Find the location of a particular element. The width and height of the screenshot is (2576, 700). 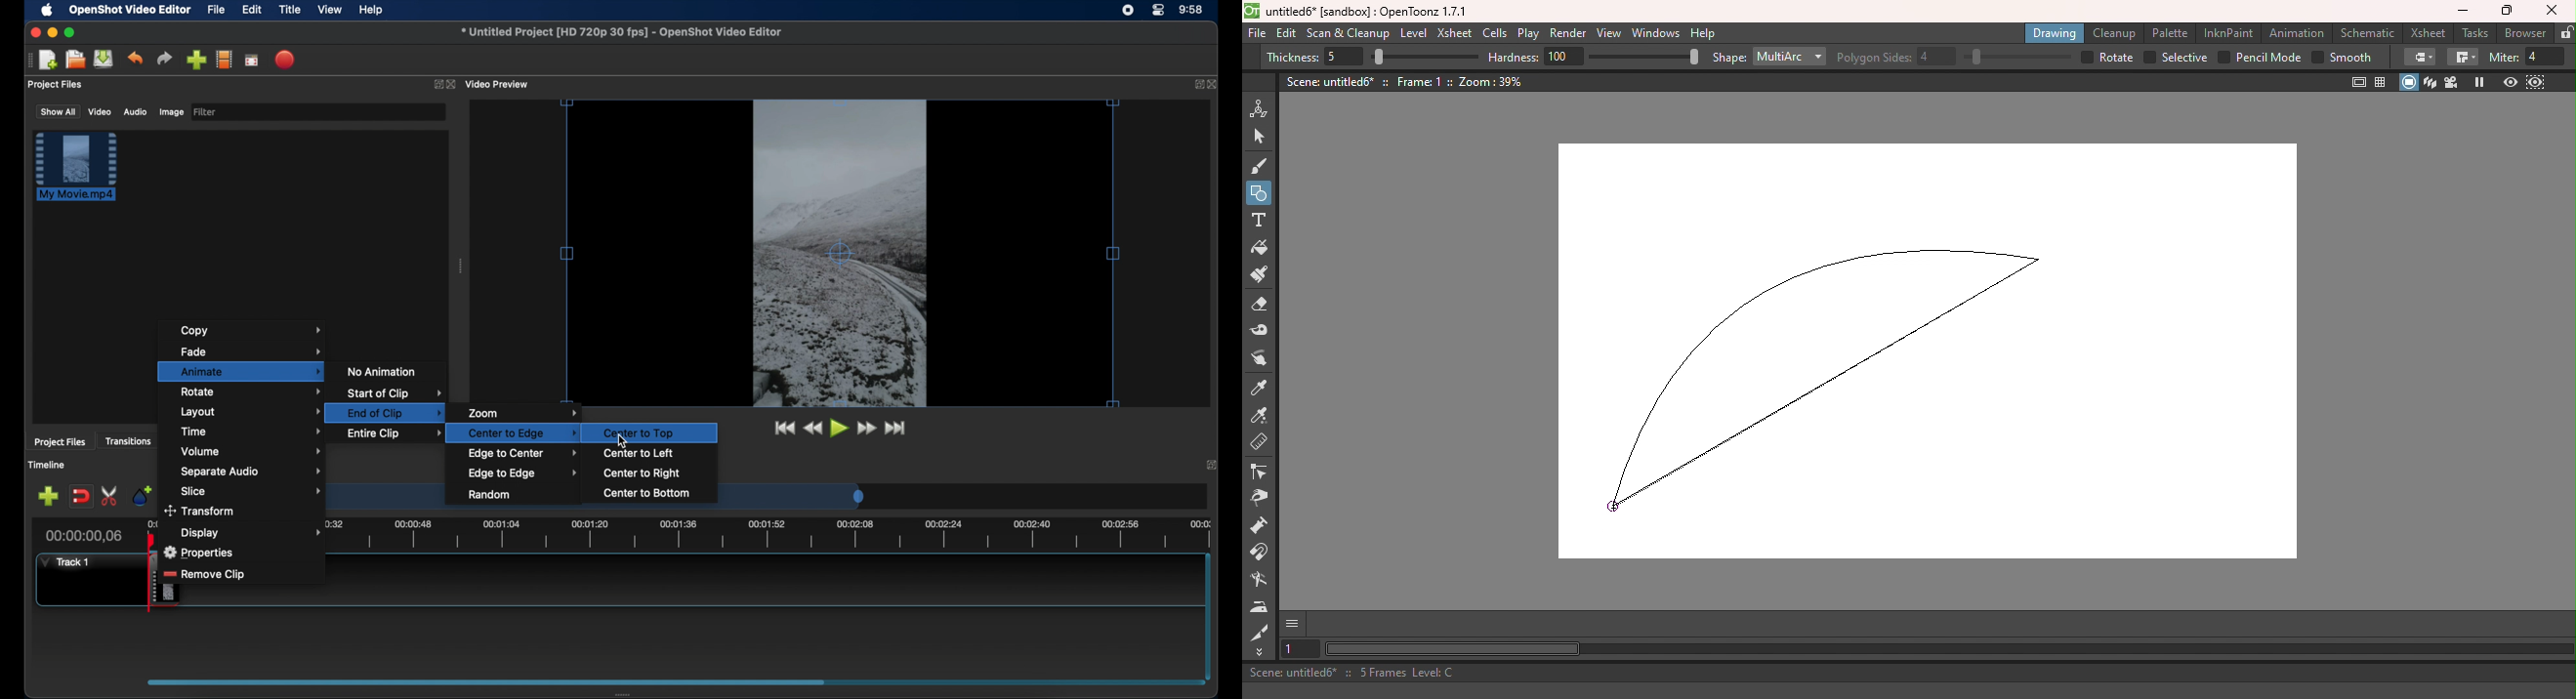

center to edge highlighted is located at coordinates (513, 433).